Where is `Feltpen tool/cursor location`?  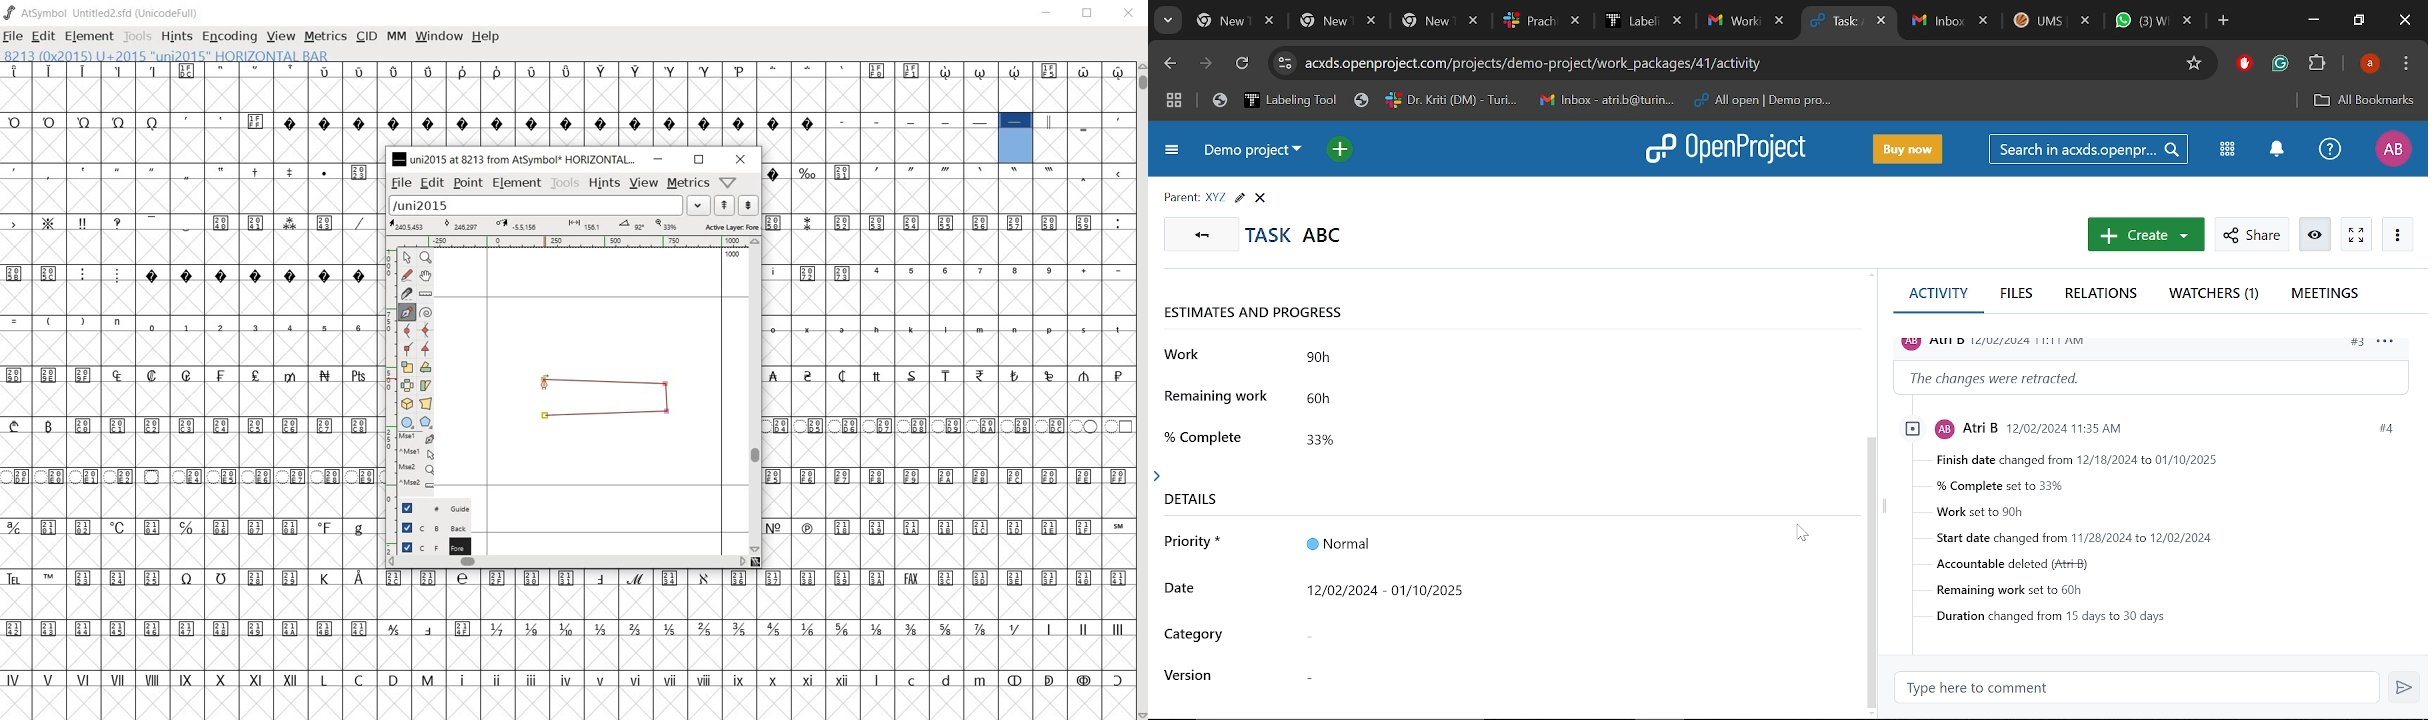
Feltpen tool/cursor location is located at coordinates (545, 386).